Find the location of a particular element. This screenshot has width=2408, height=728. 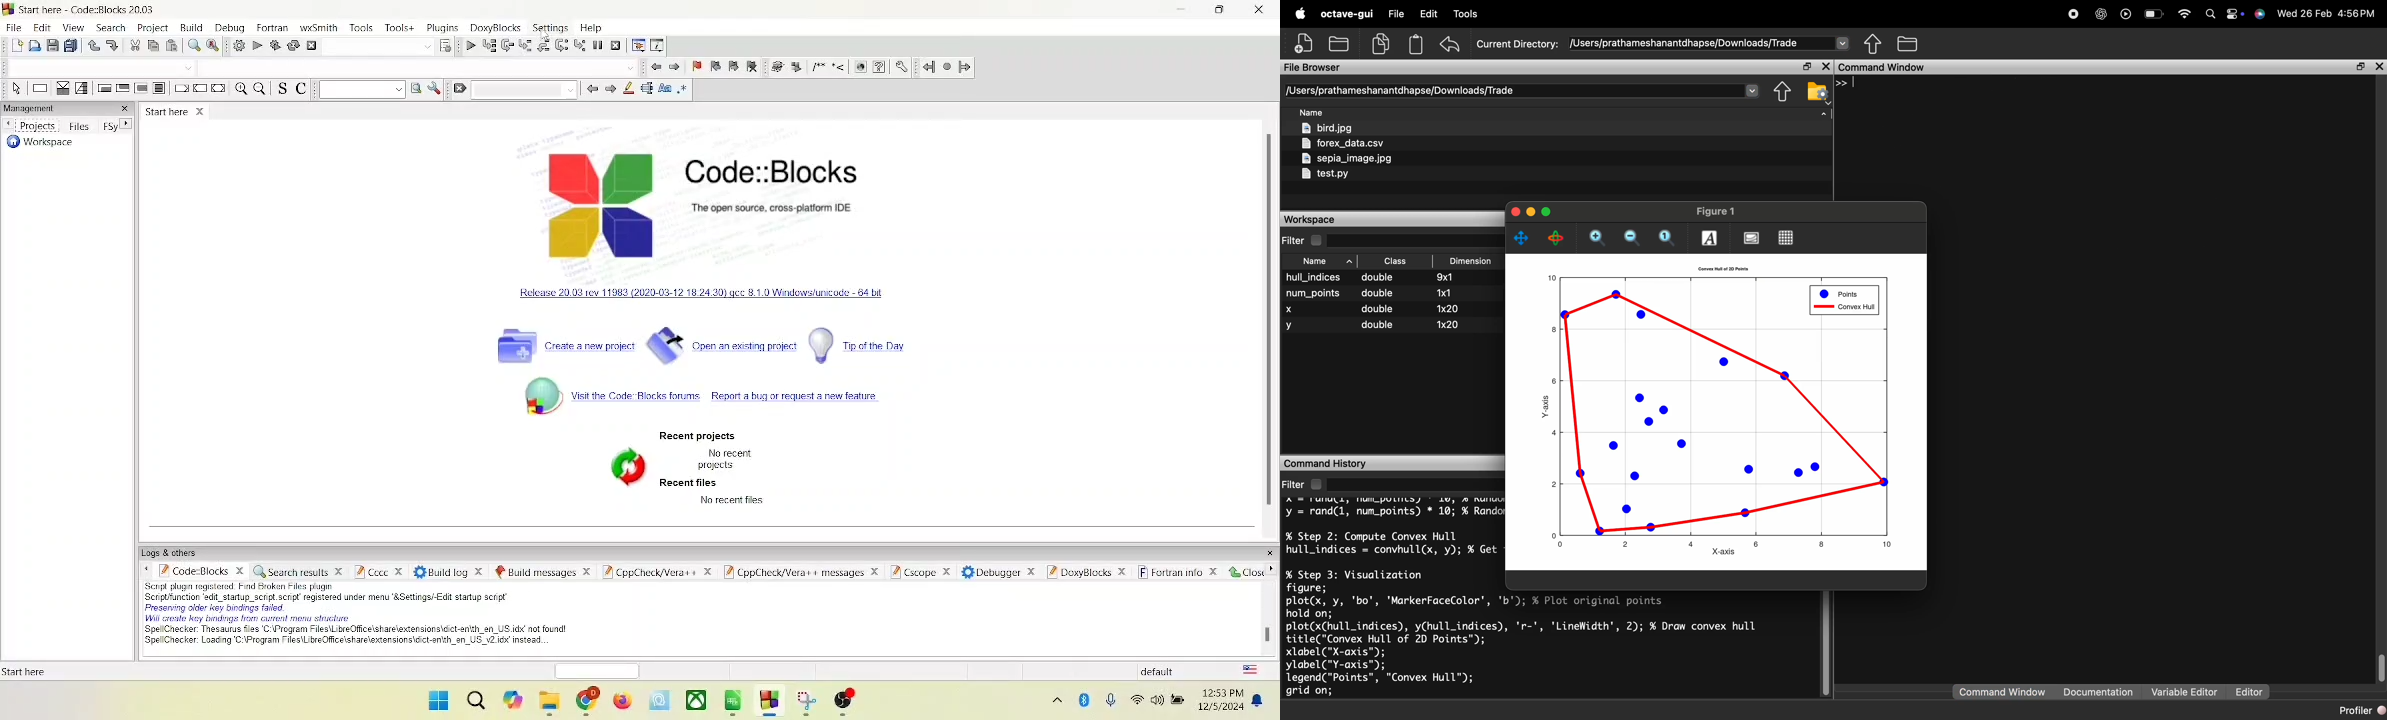

wxSmith is located at coordinates (320, 28).